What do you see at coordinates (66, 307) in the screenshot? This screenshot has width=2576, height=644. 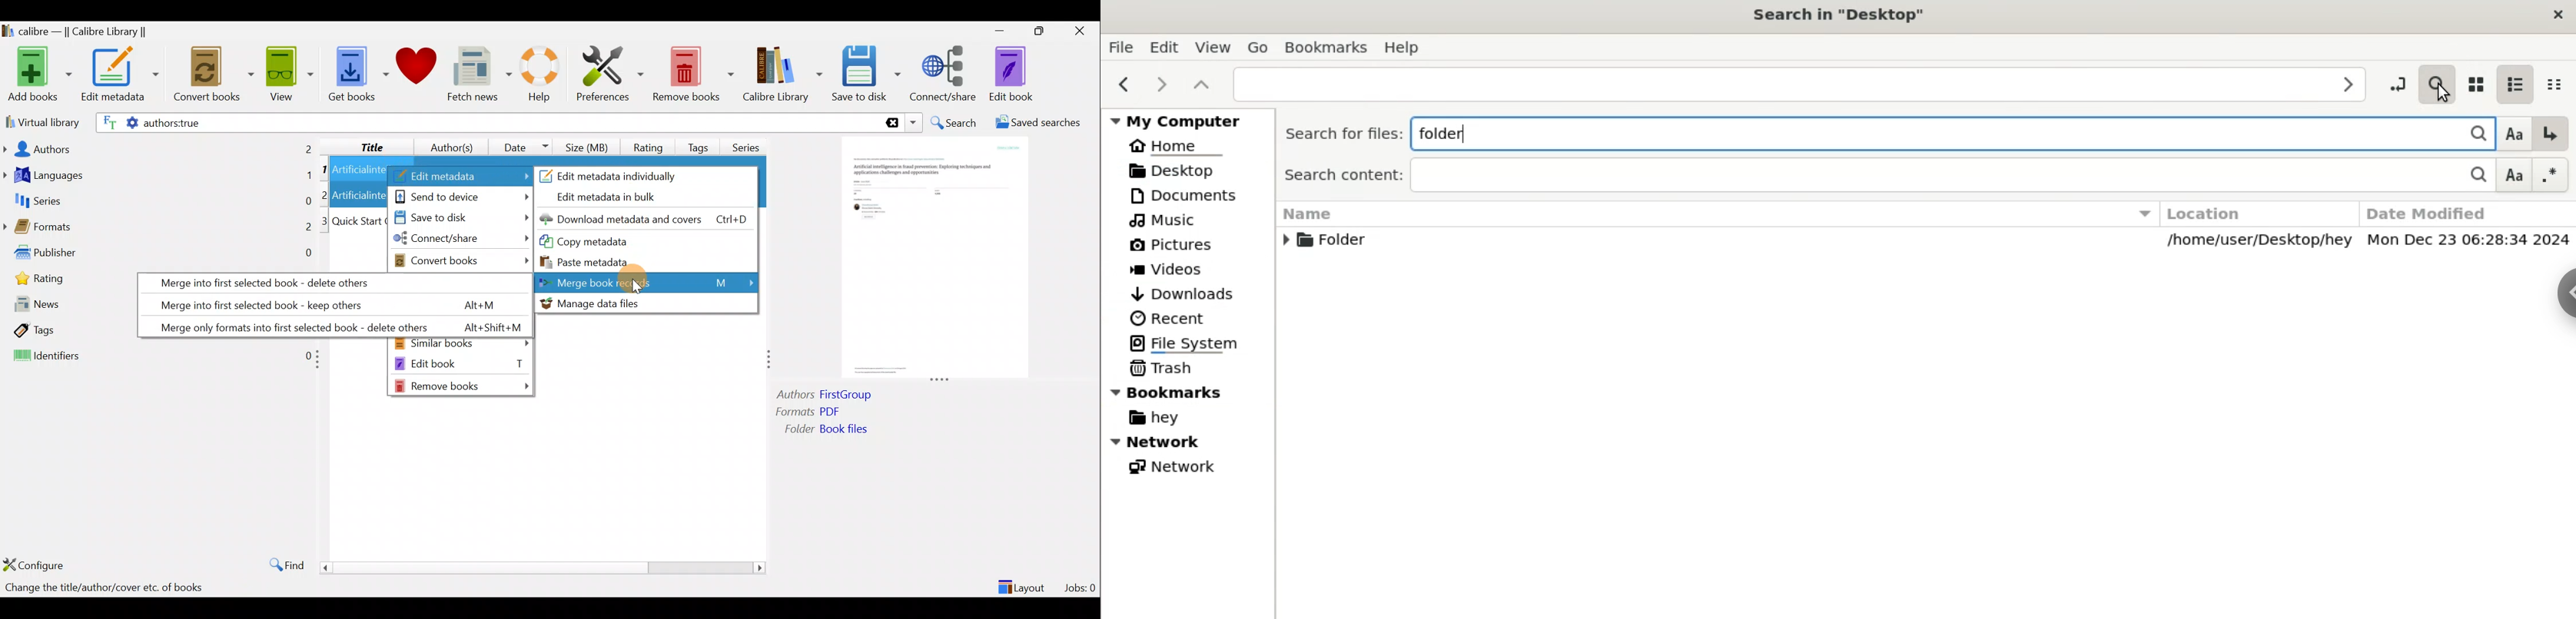 I see `News` at bounding box center [66, 307].